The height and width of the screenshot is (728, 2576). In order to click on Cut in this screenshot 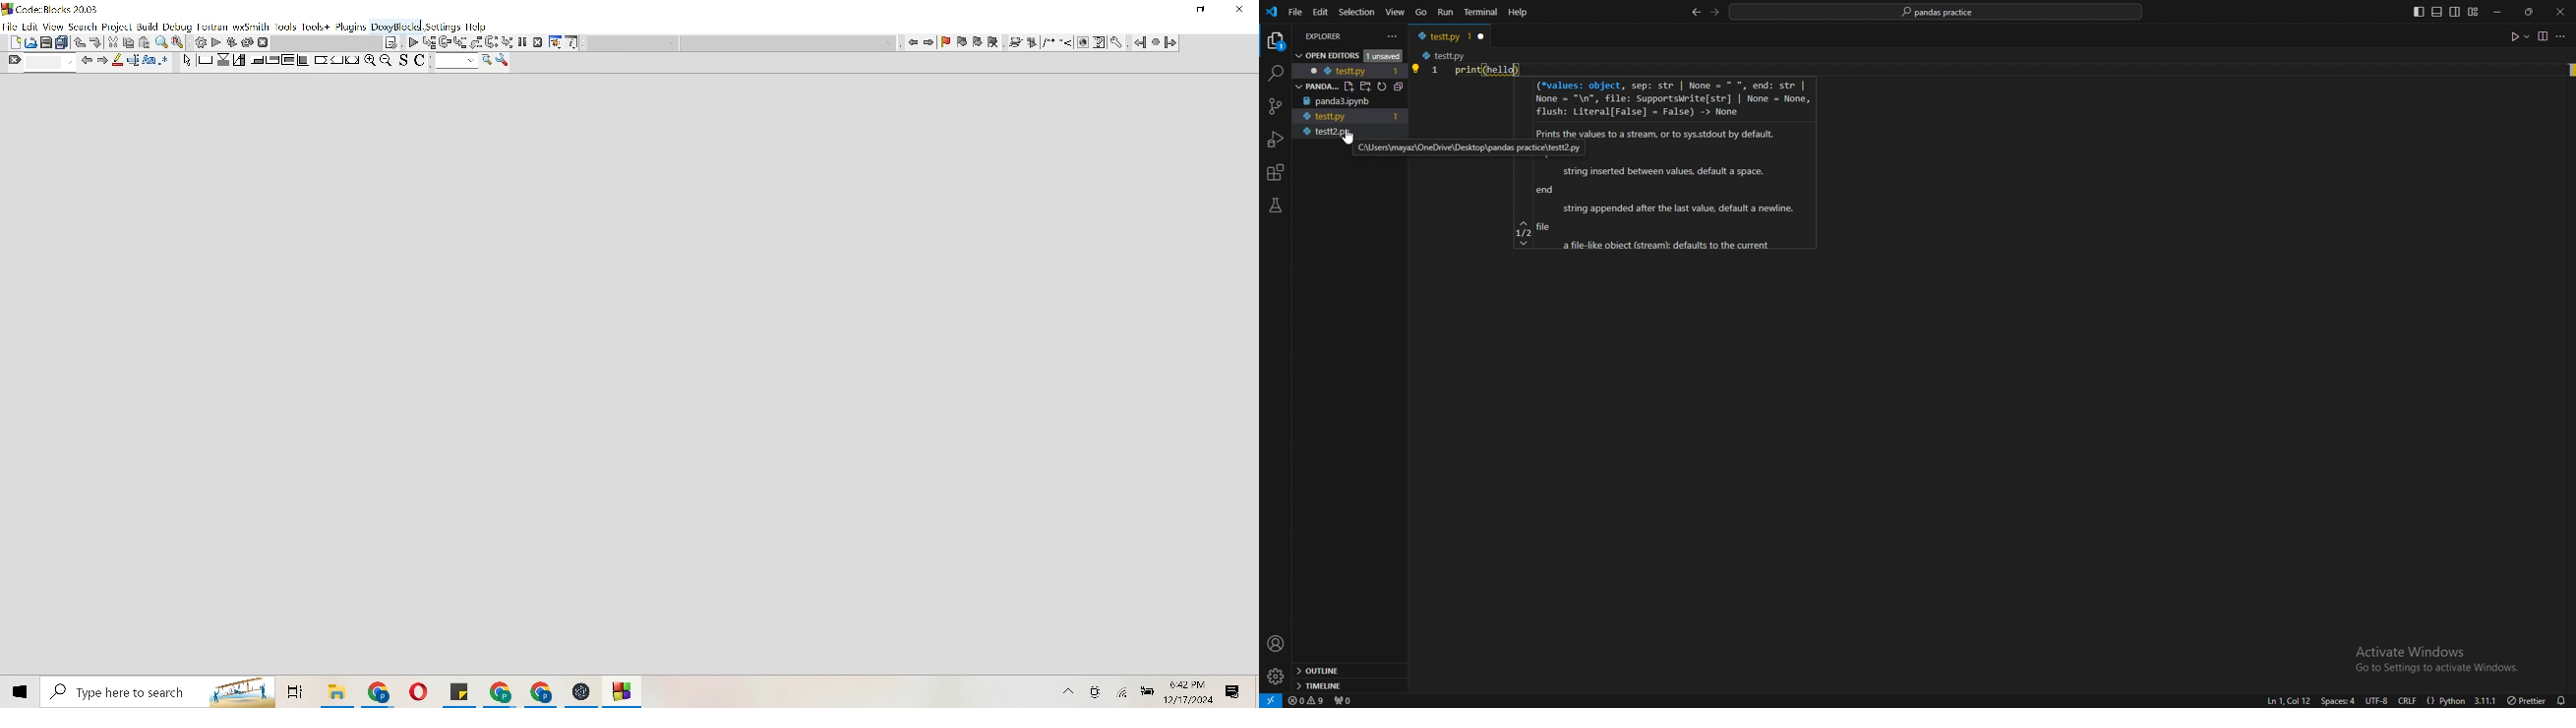, I will do `click(137, 42)`.